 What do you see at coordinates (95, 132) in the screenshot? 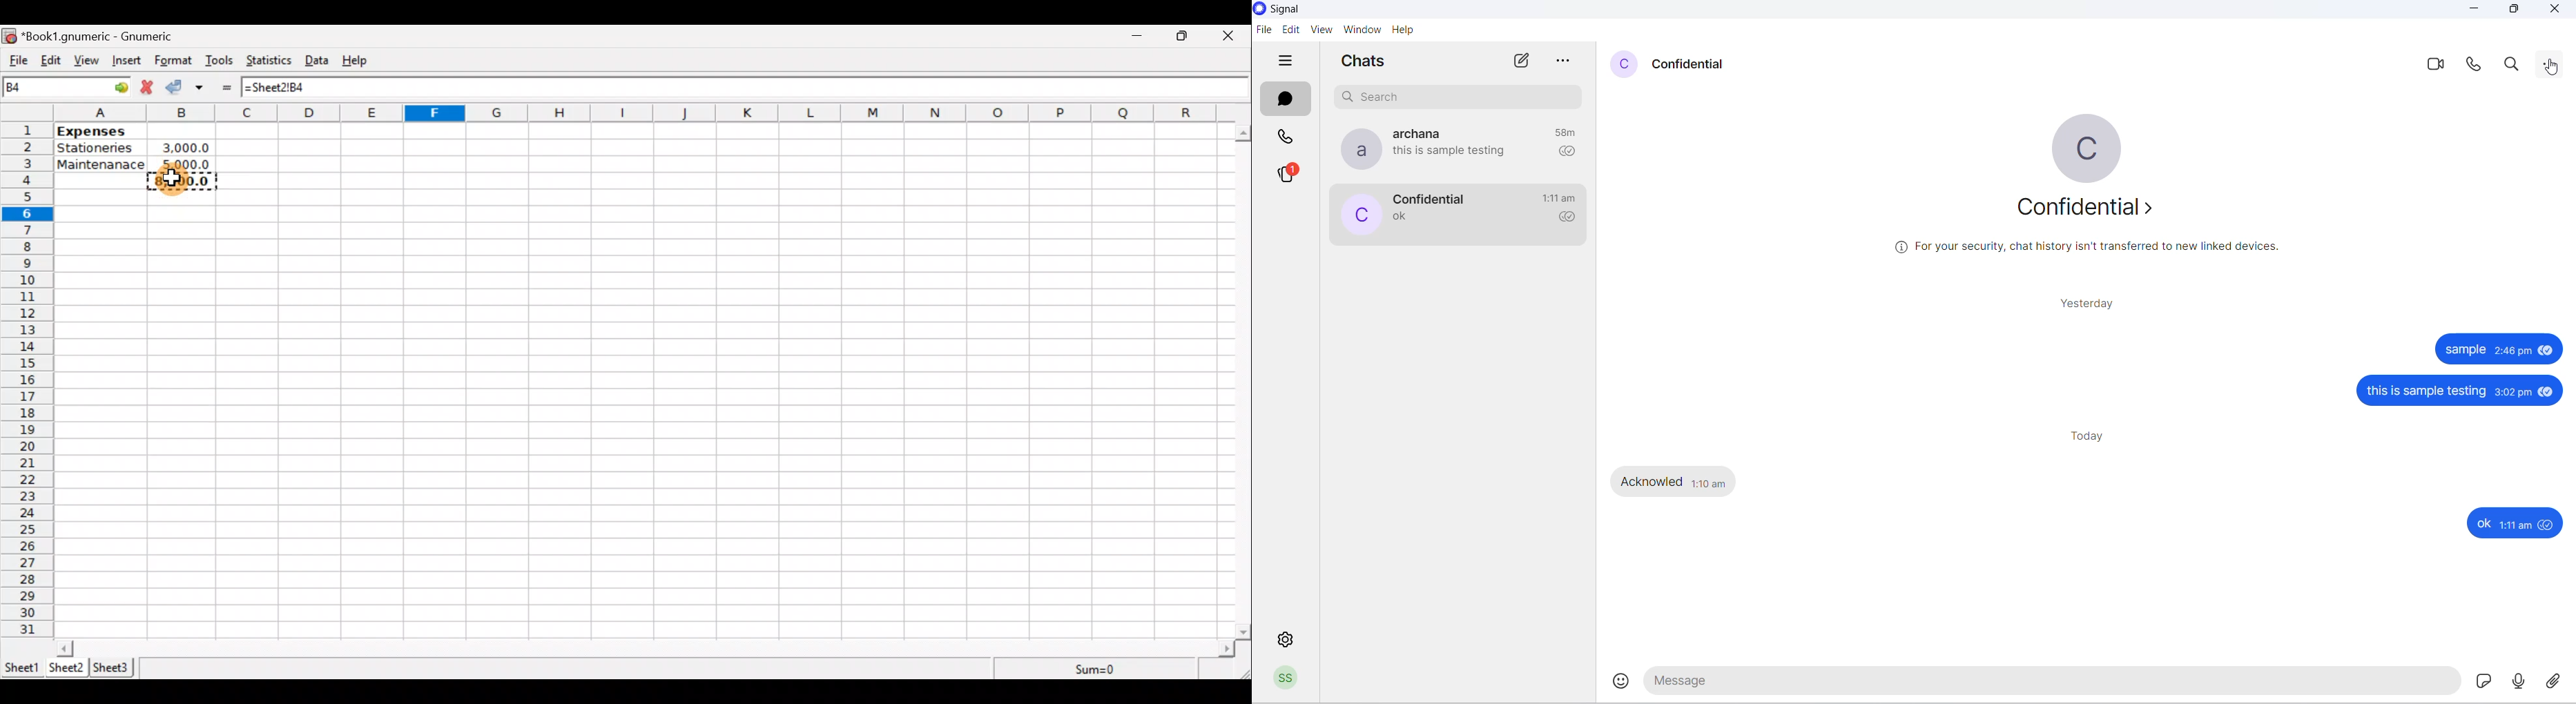
I see `Expenses` at bounding box center [95, 132].